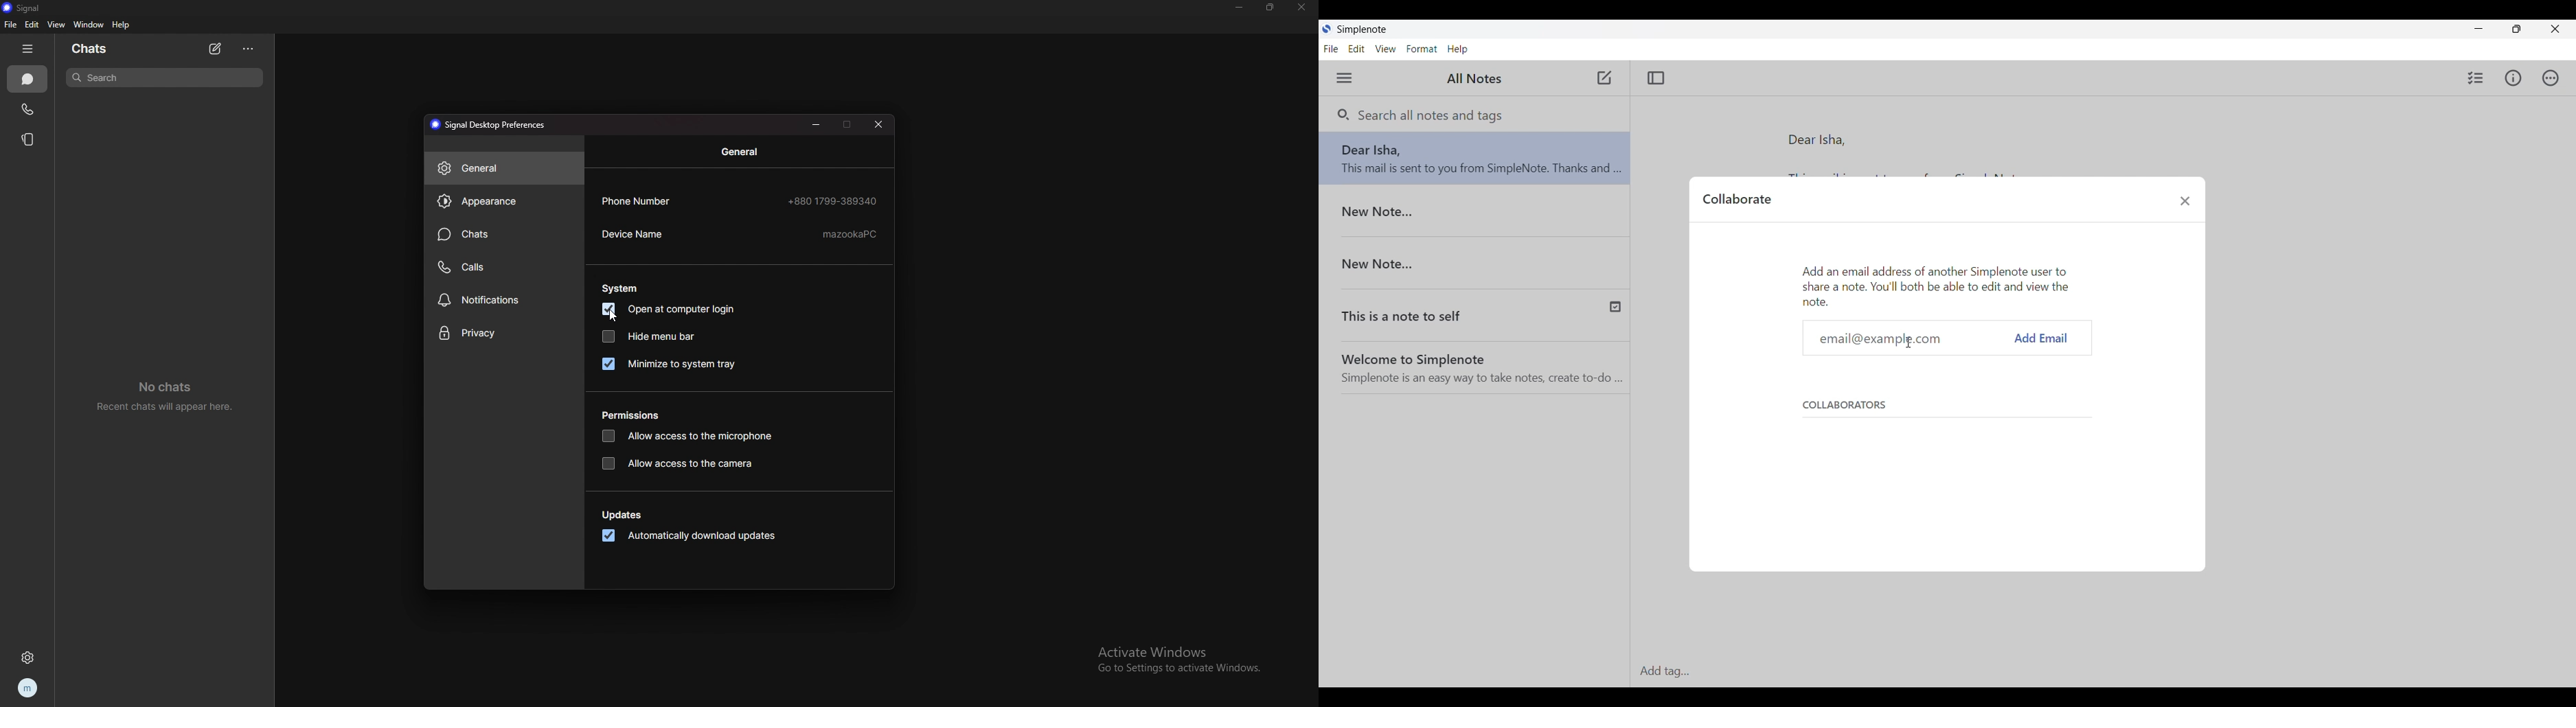  I want to click on Add tag, so click(2100, 672).